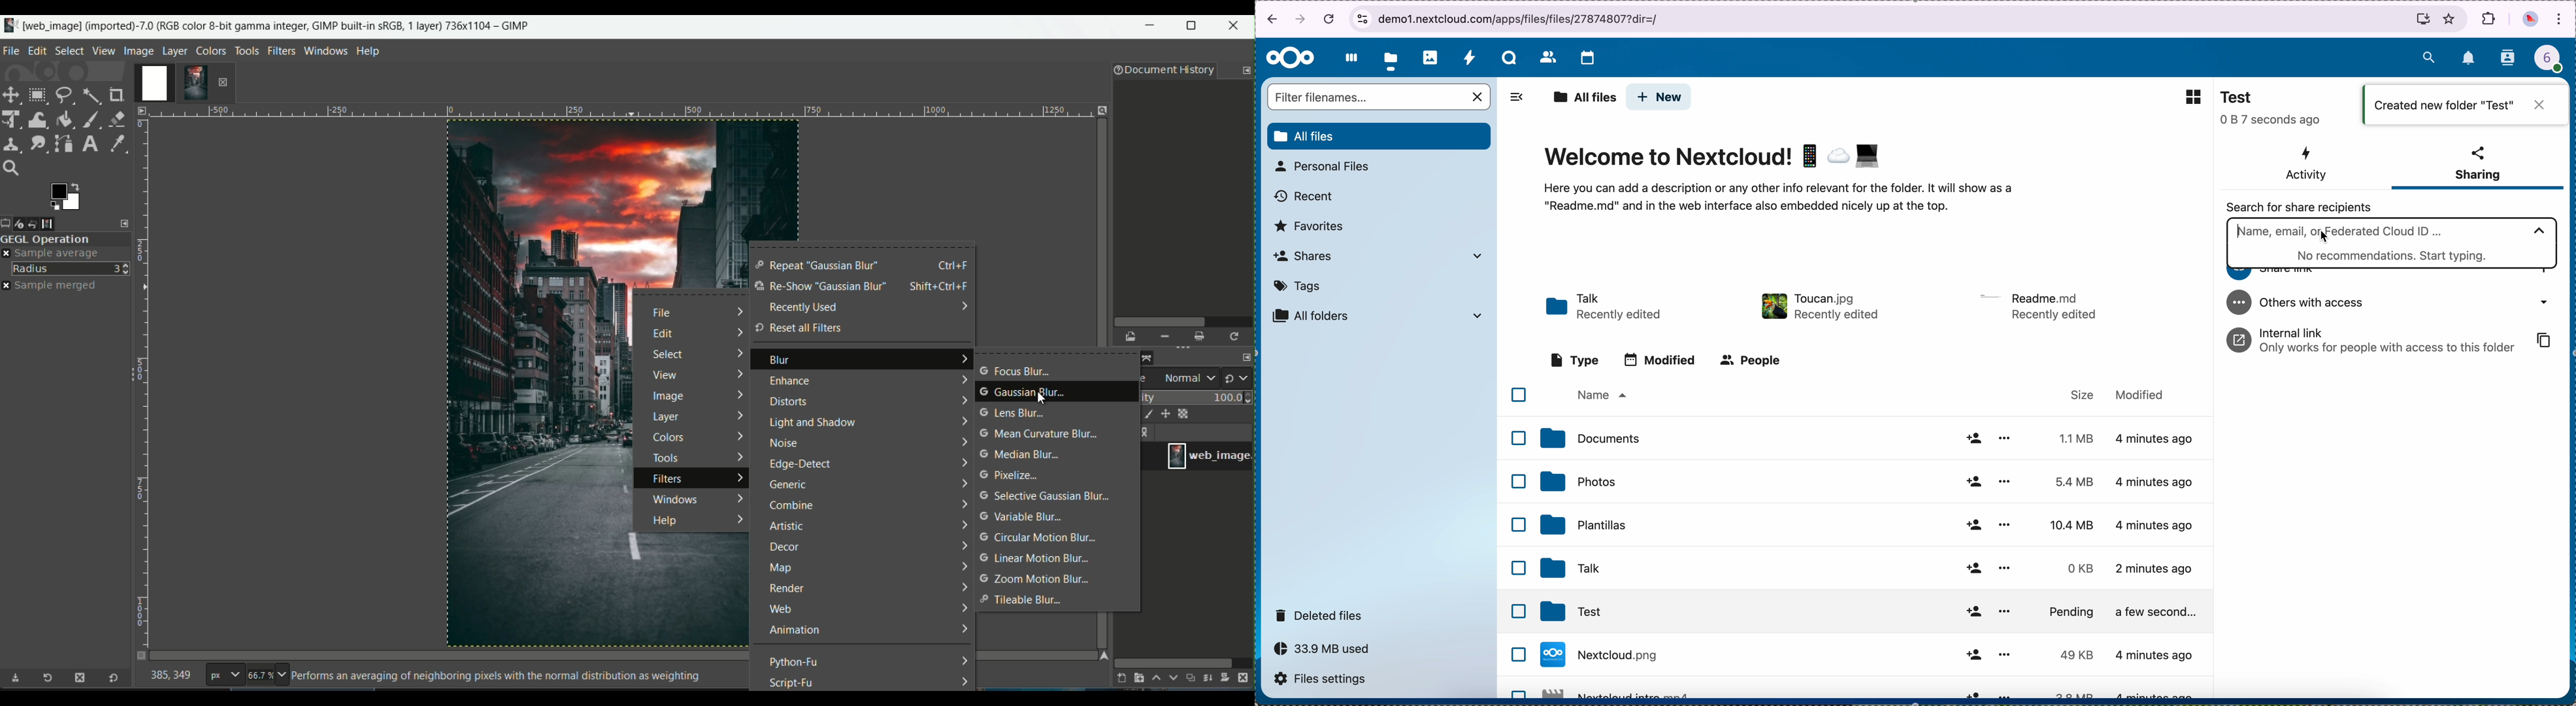 Image resolution: width=2576 pixels, height=728 pixels. Describe the element at coordinates (1380, 98) in the screenshot. I see `search bar` at that location.